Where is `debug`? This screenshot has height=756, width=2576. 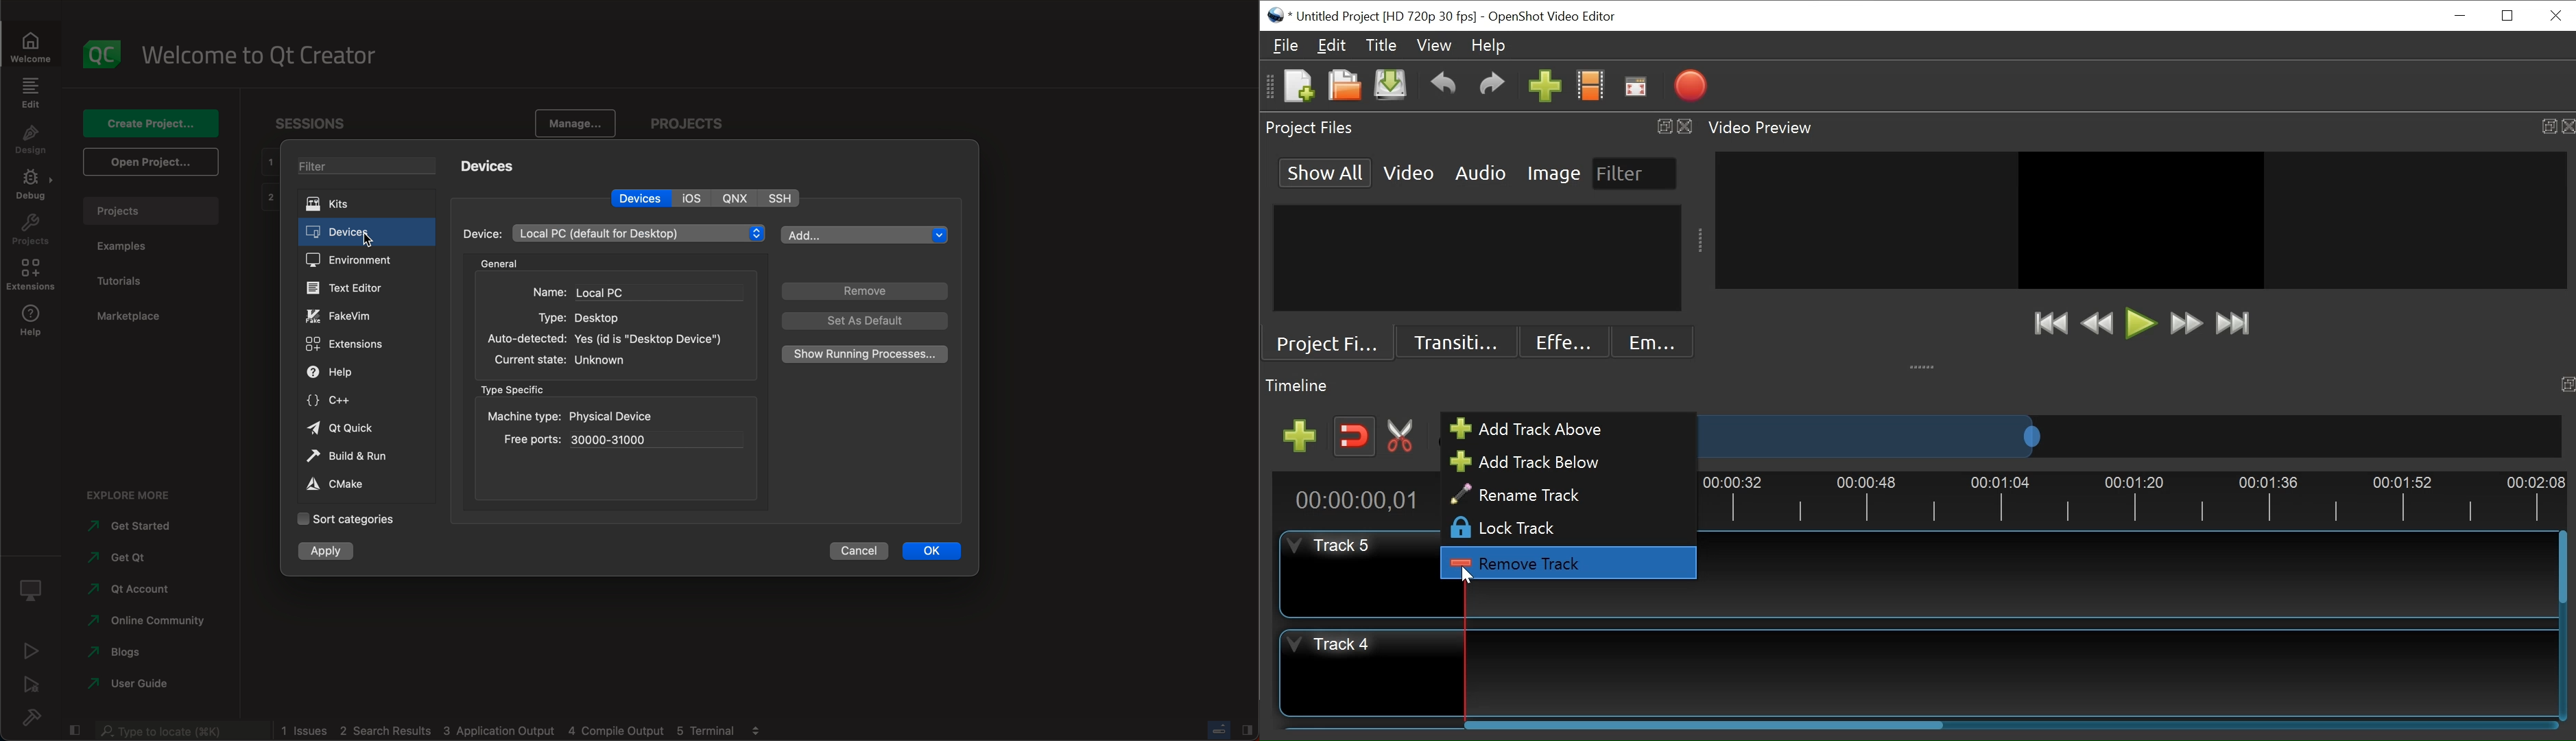 debug is located at coordinates (34, 189).